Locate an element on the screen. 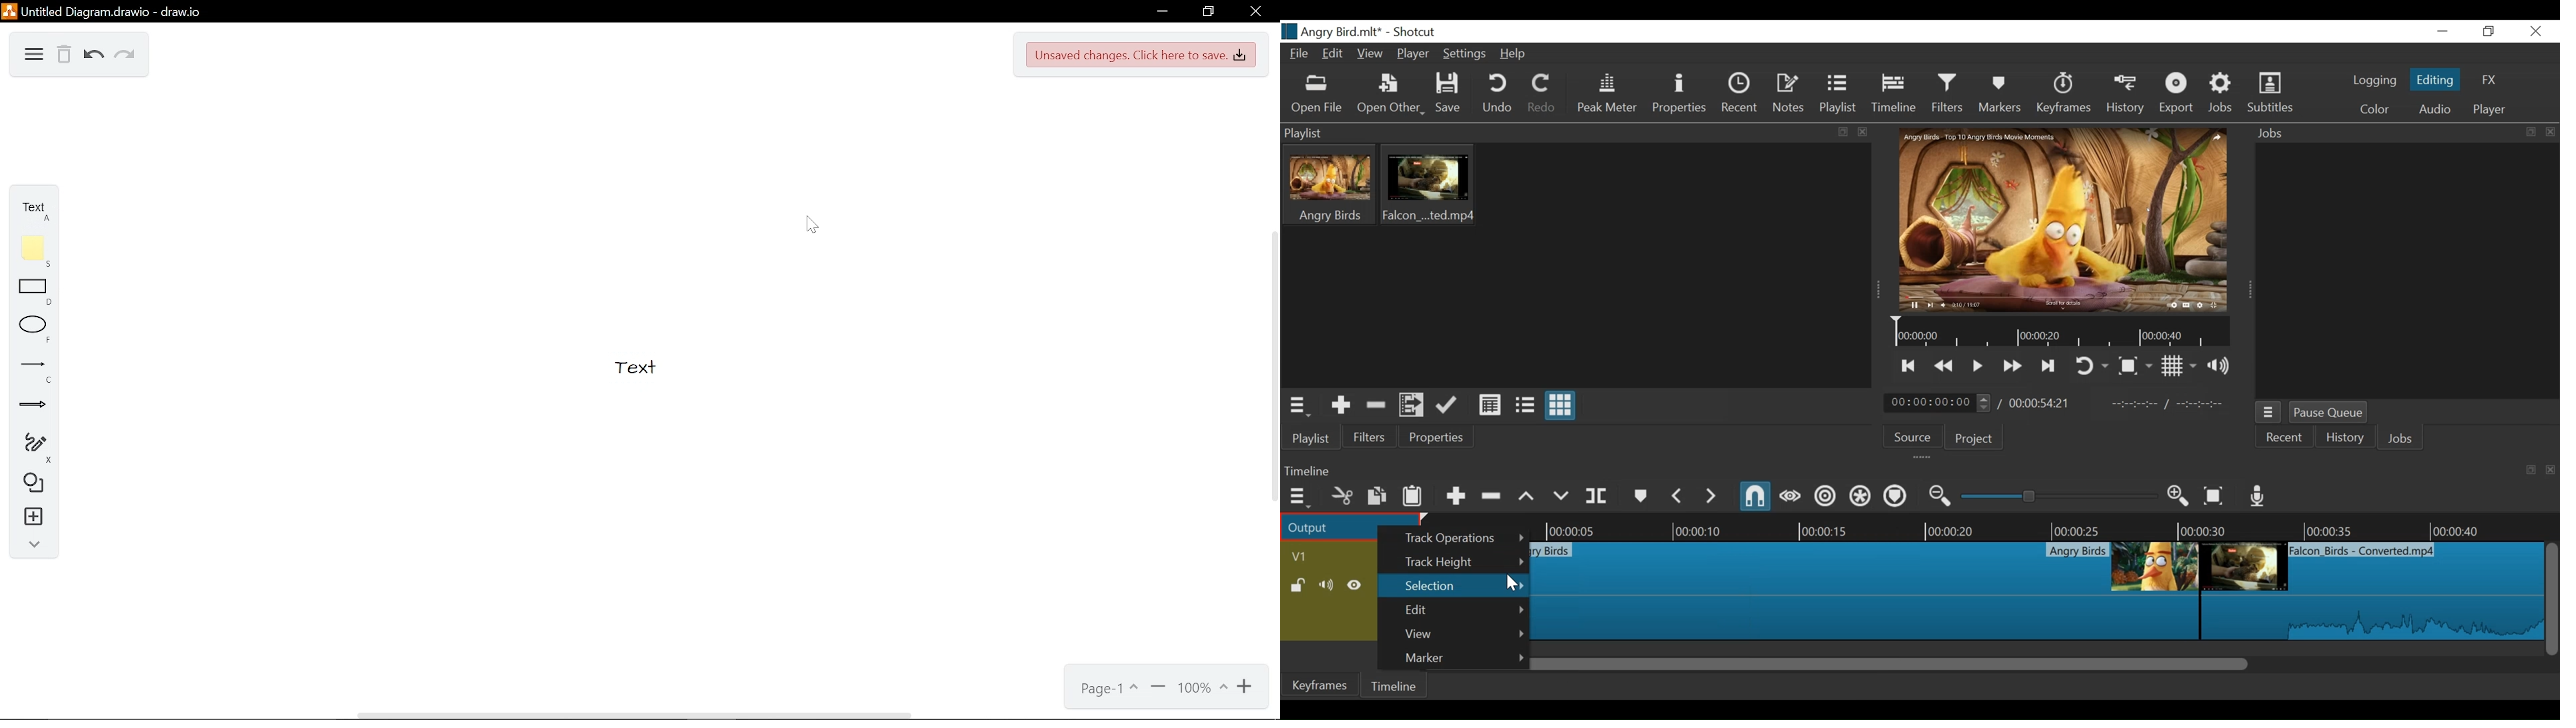  Skip to the previous point is located at coordinates (1911, 365).